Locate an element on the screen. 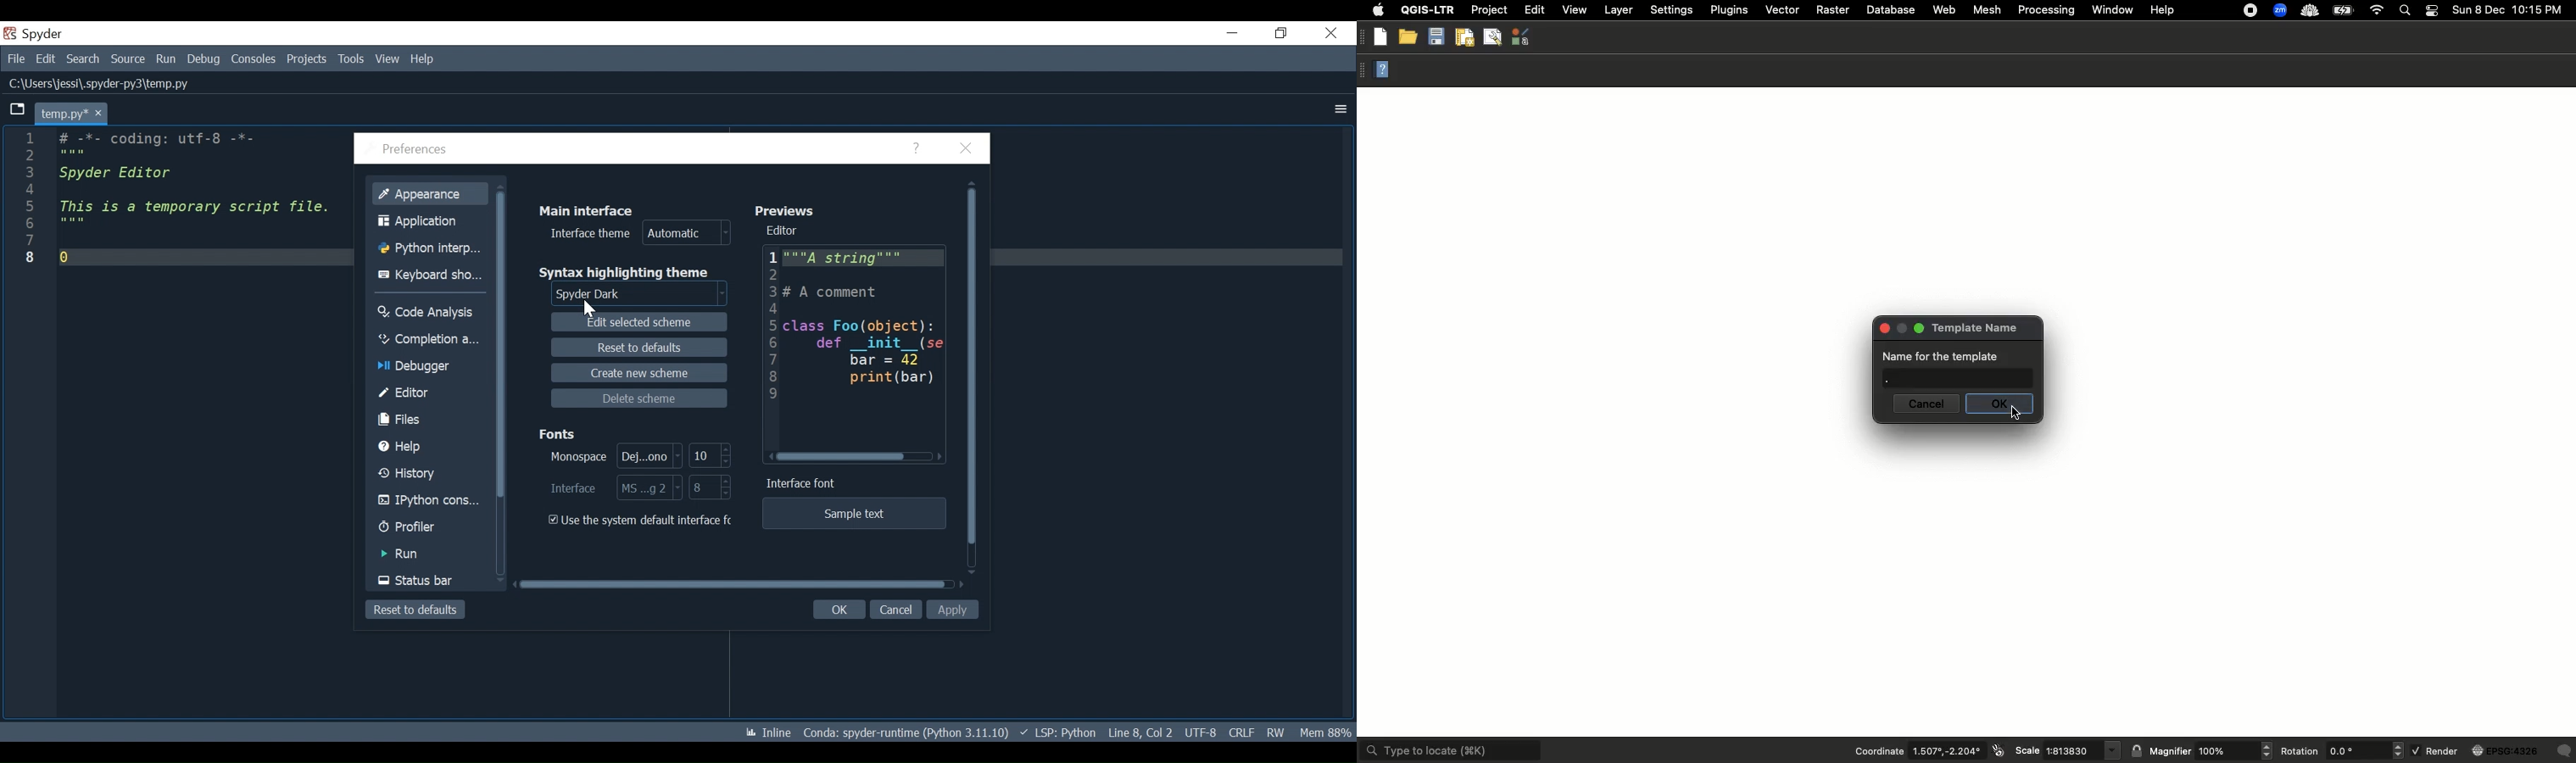 The width and height of the screenshot is (2576, 784). Settings is located at coordinates (1671, 9).